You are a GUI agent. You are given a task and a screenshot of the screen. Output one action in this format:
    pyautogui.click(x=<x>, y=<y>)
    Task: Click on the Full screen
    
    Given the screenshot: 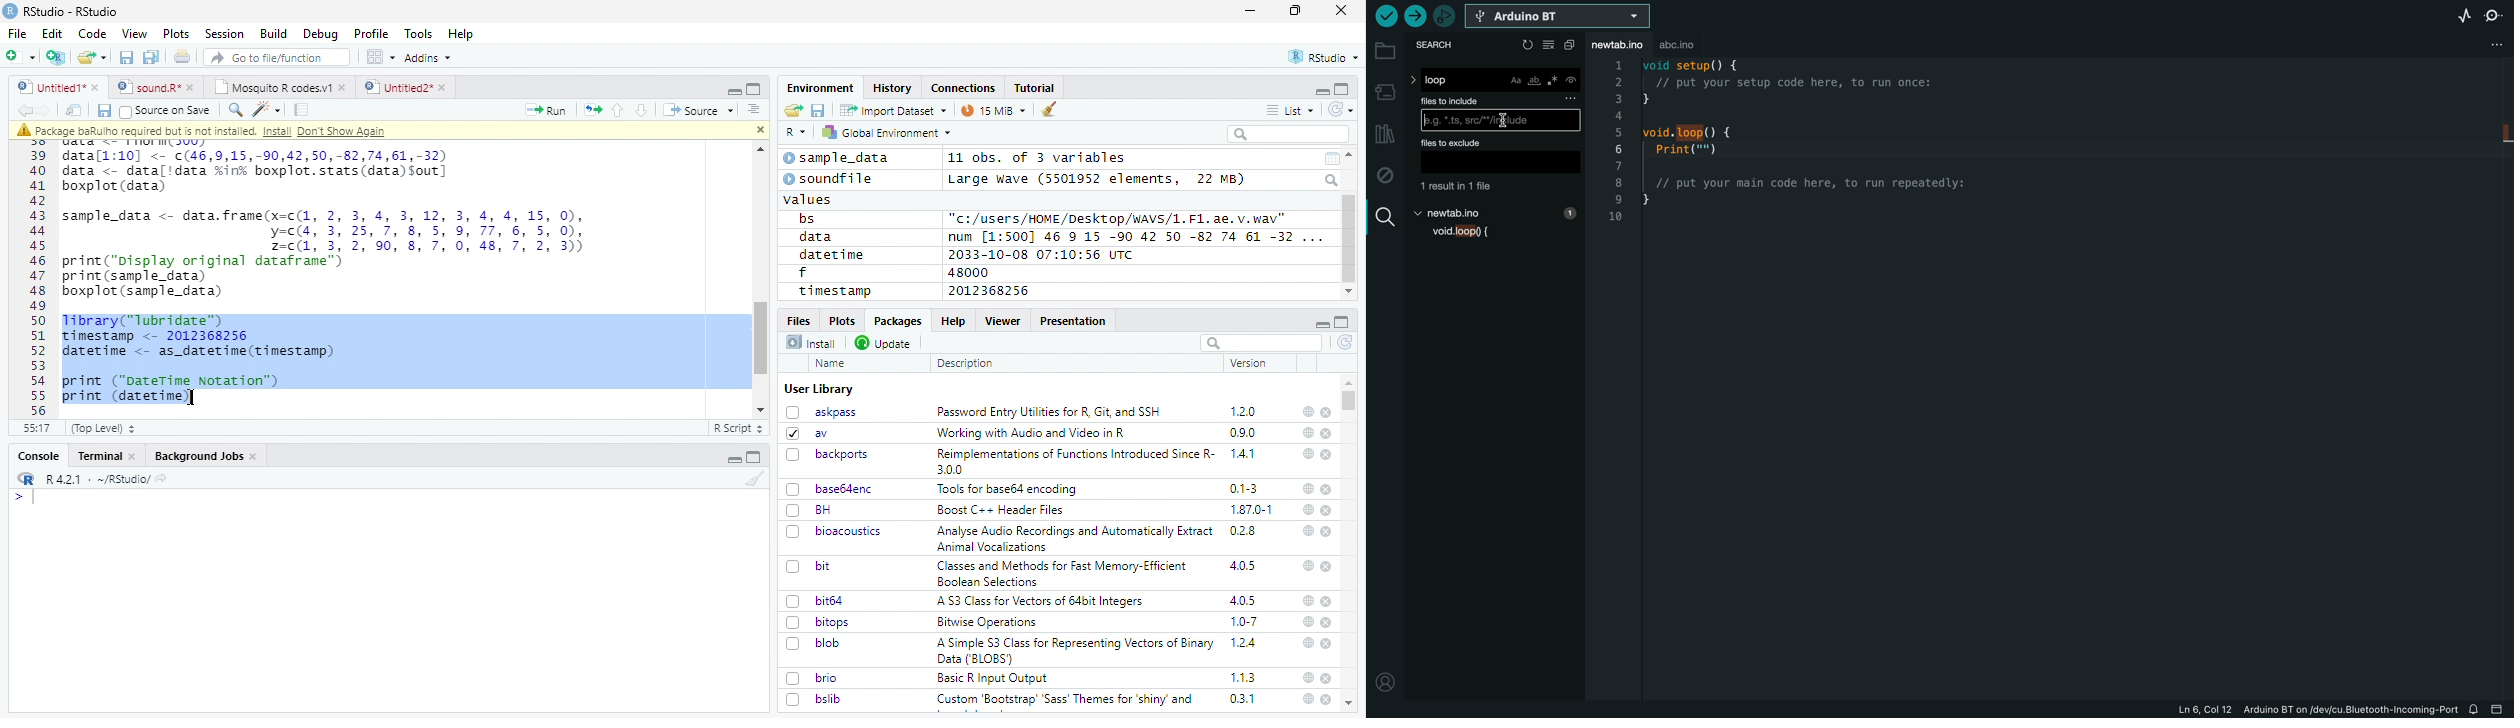 What is the action you would take?
    pyautogui.click(x=754, y=457)
    